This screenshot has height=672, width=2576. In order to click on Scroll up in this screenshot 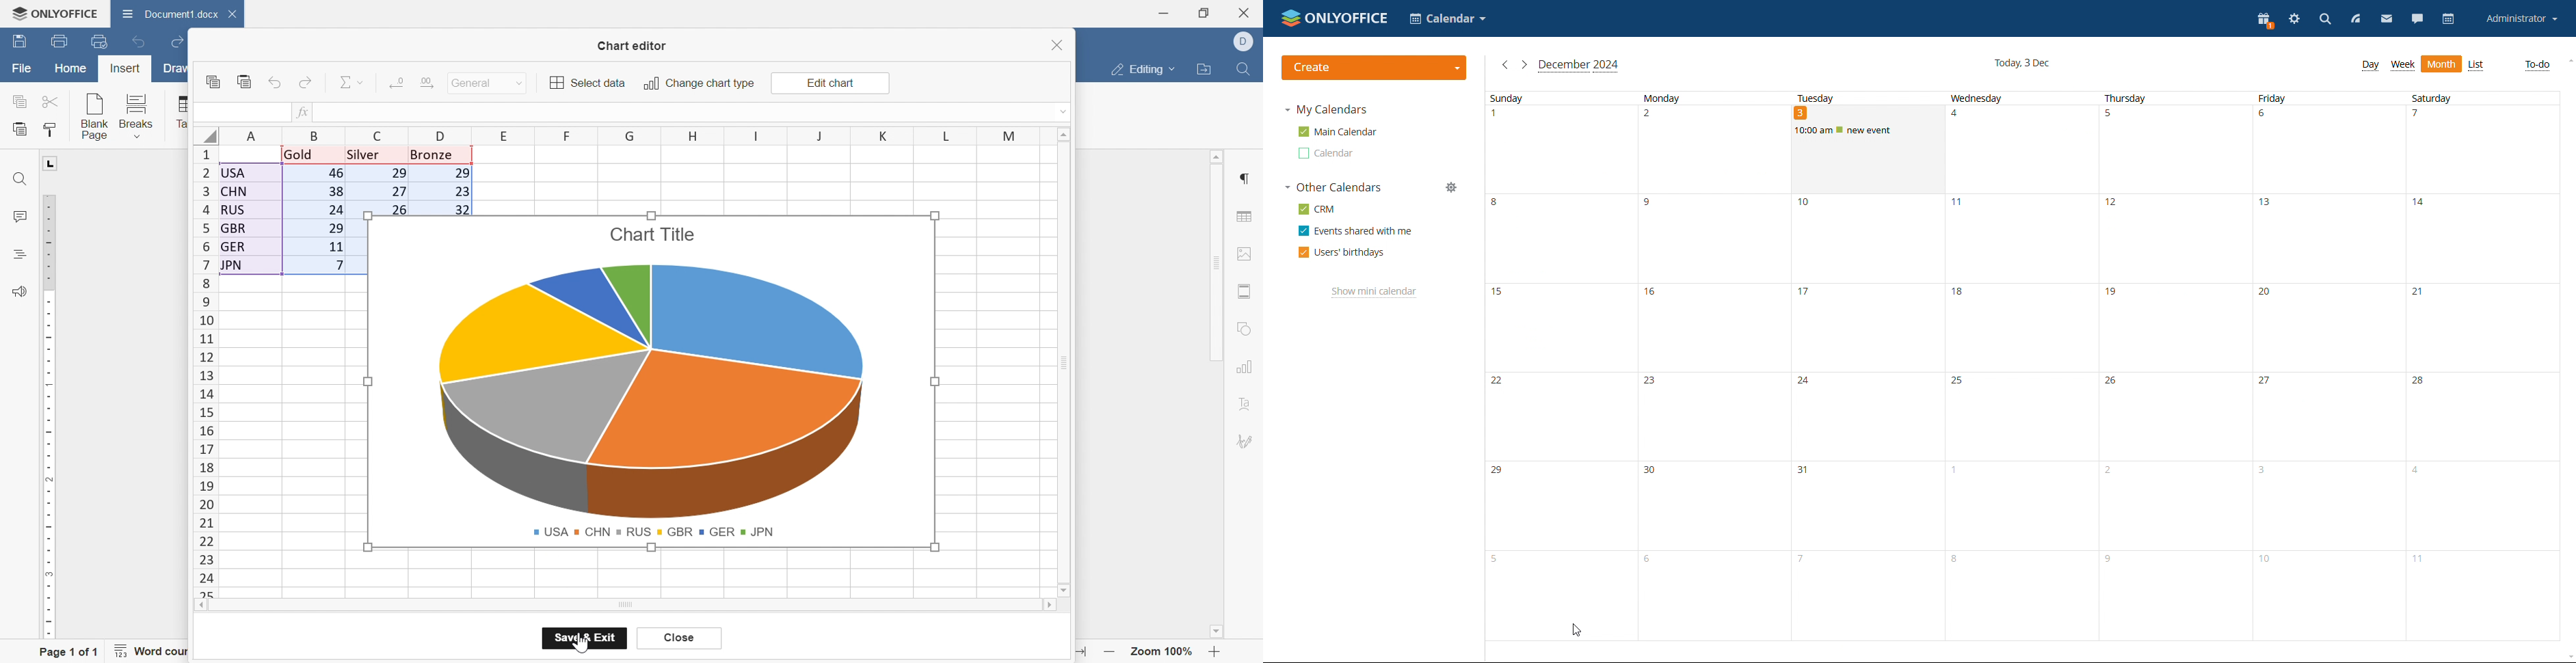, I will do `click(1218, 156)`.